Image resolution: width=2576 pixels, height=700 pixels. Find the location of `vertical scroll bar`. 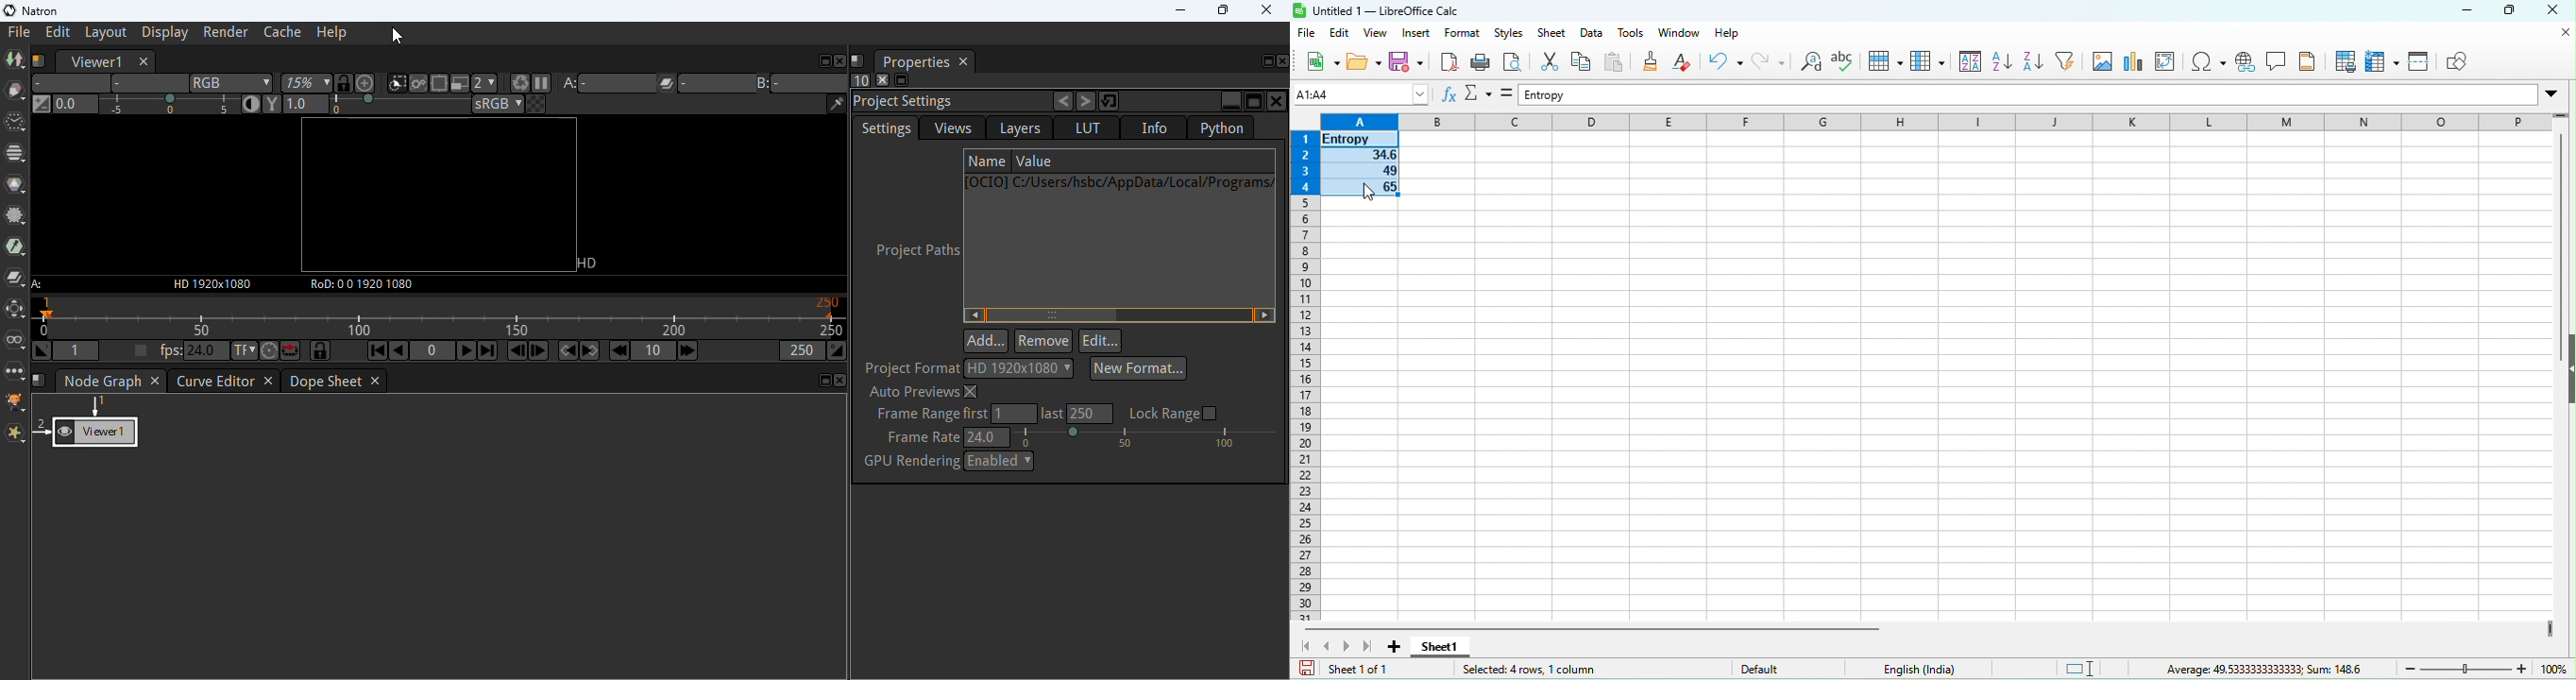

vertical scroll bar is located at coordinates (2564, 223).